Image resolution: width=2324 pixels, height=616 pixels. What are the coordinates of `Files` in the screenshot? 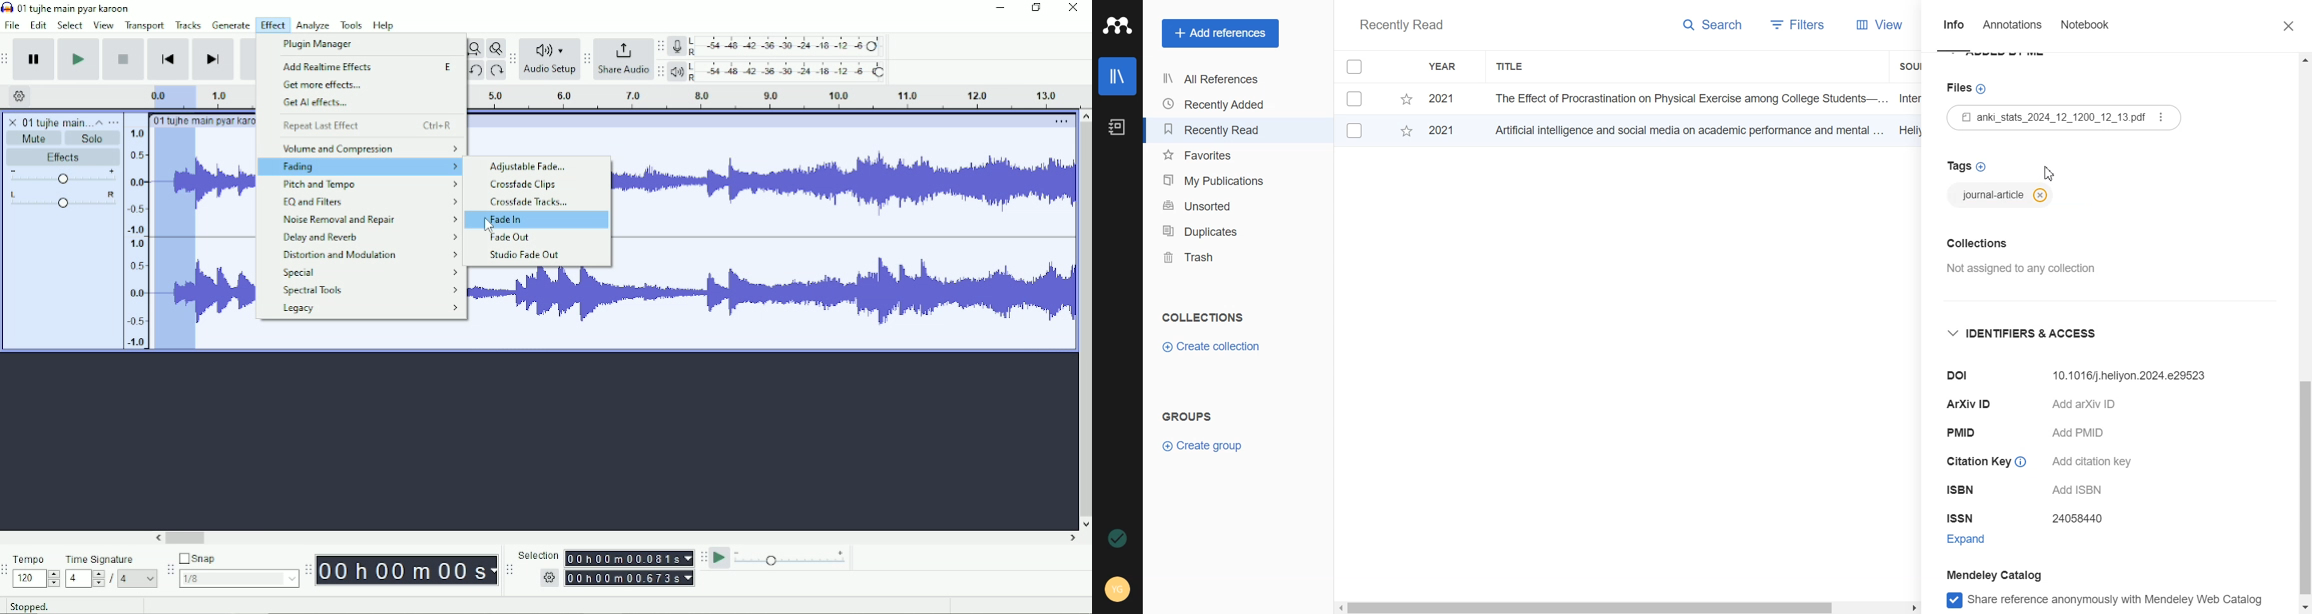 It's located at (1969, 90).